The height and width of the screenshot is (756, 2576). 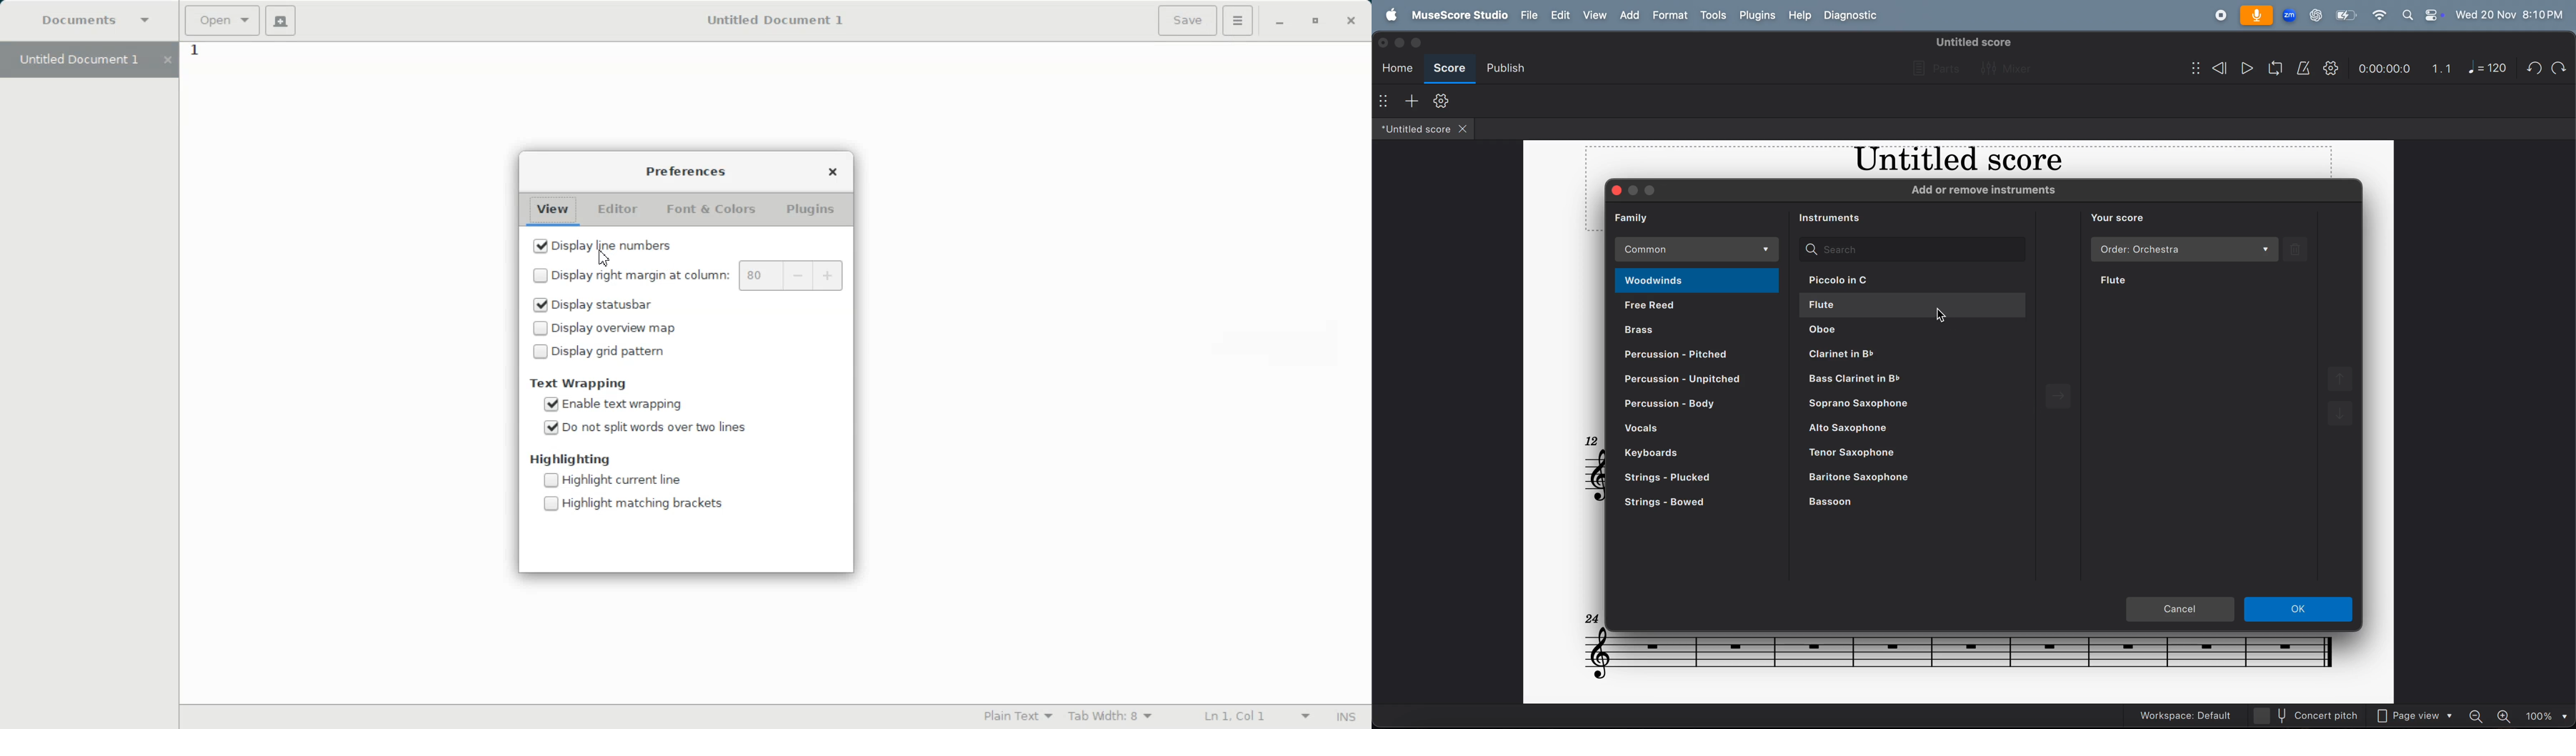 I want to click on diagnostic, so click(x=1852, y=18).